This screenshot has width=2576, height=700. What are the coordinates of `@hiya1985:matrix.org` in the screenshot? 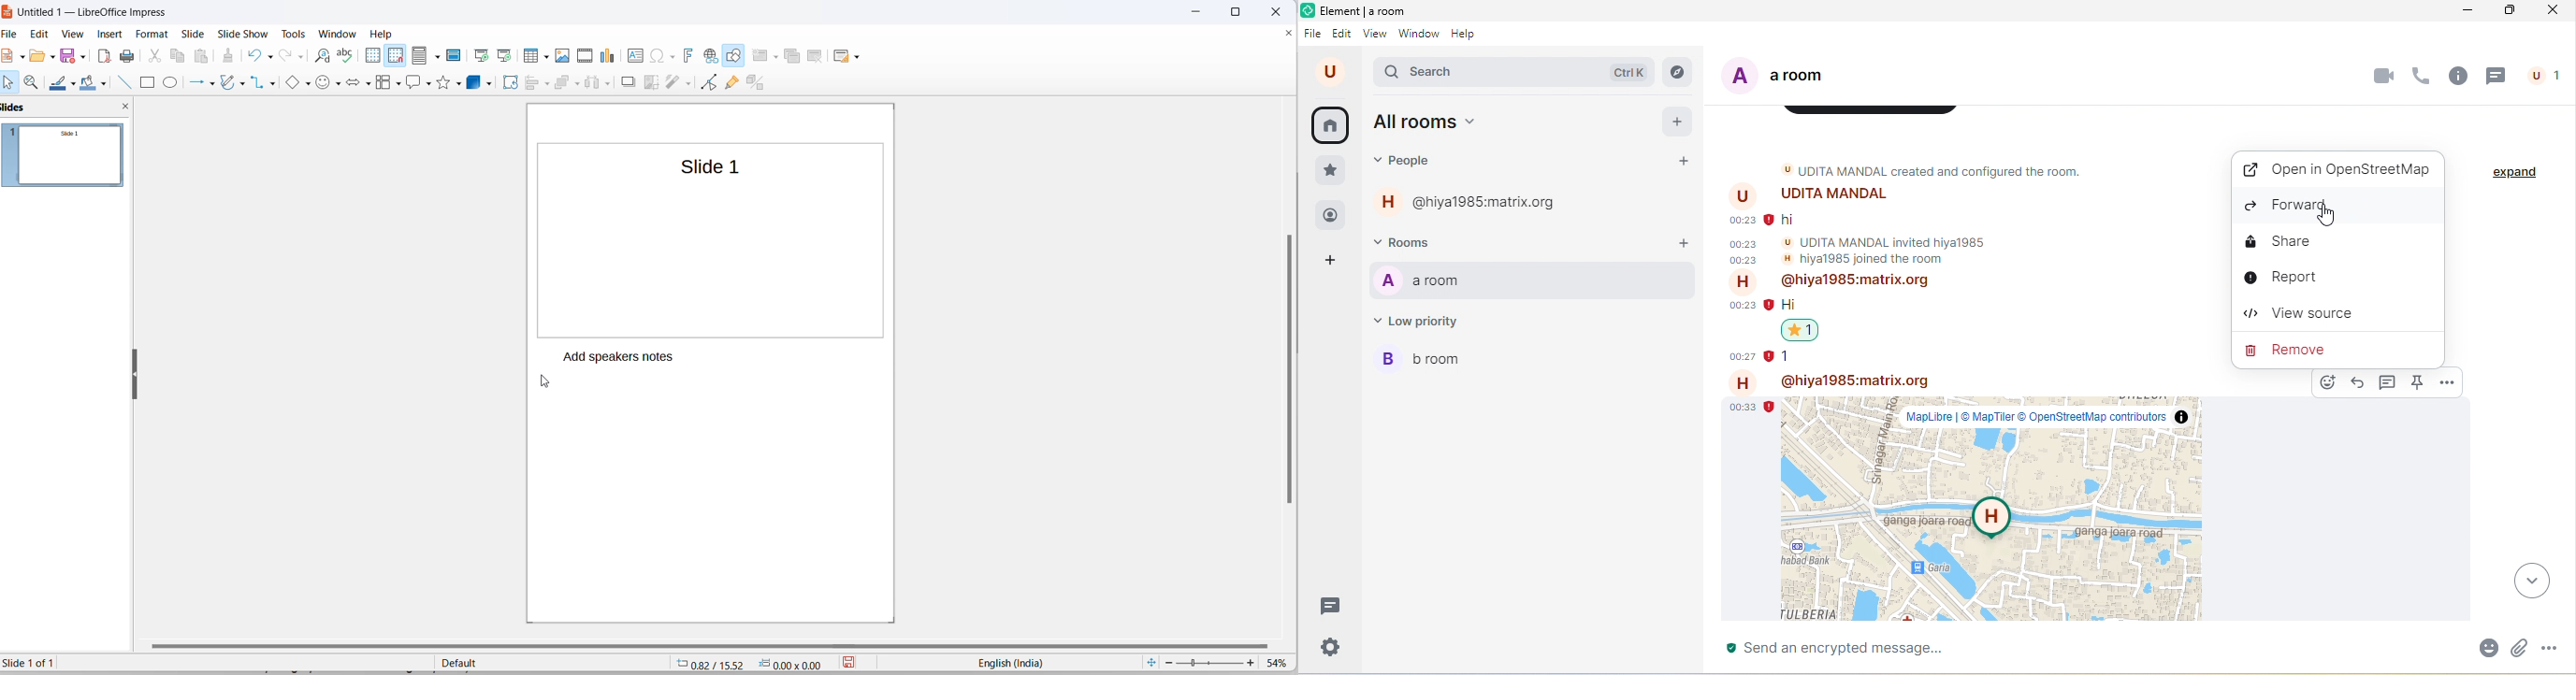 It's located at (1830, 282).